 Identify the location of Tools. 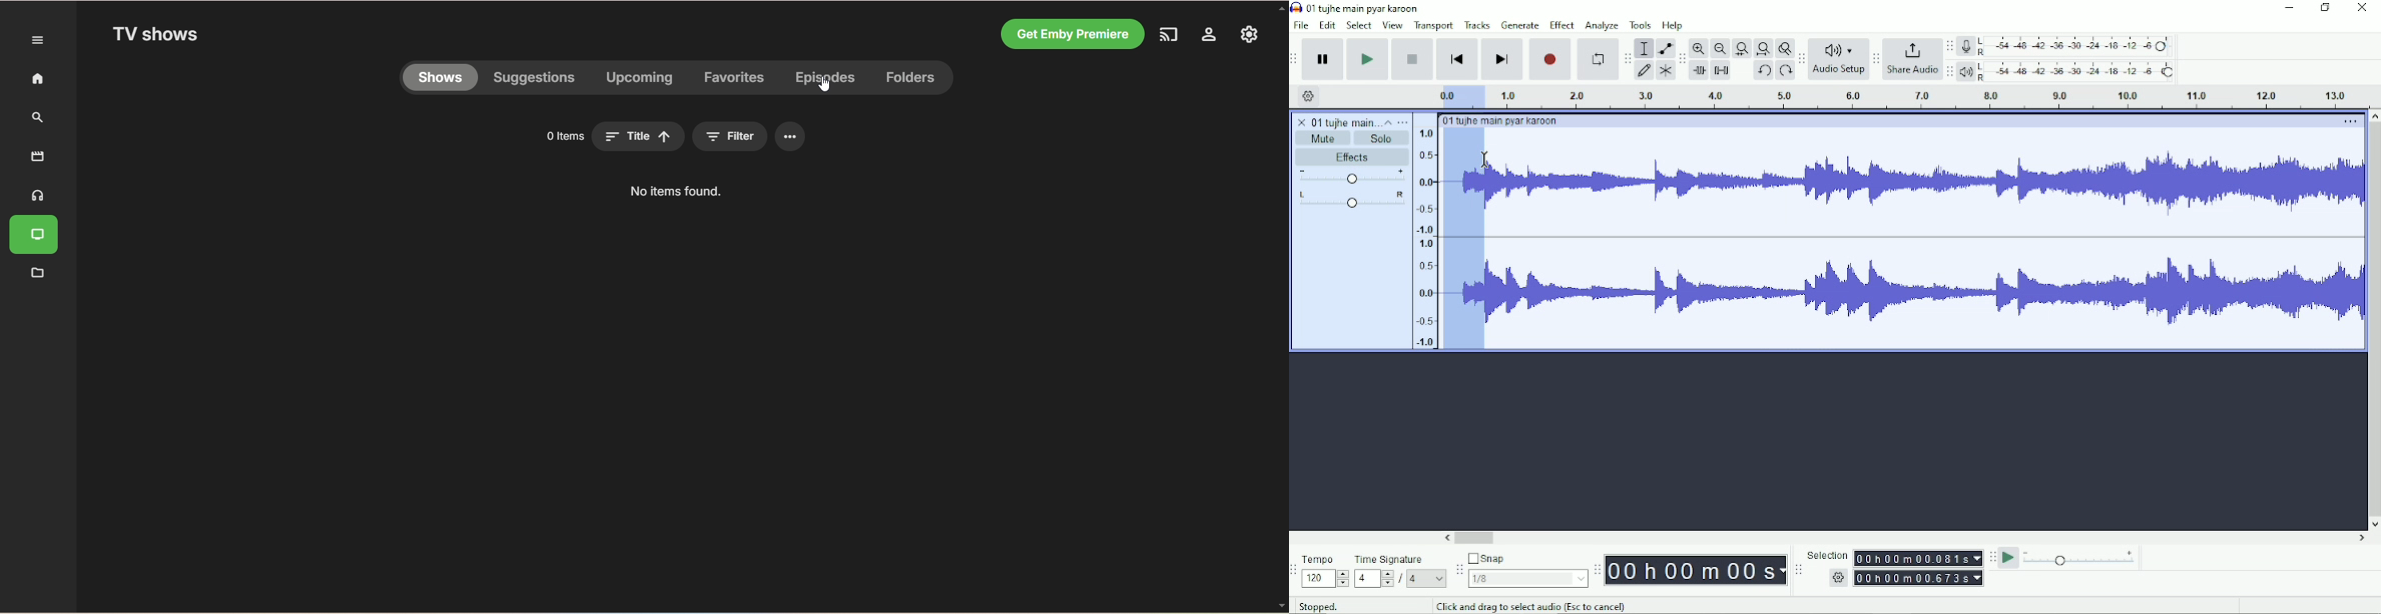
(1641, 25).